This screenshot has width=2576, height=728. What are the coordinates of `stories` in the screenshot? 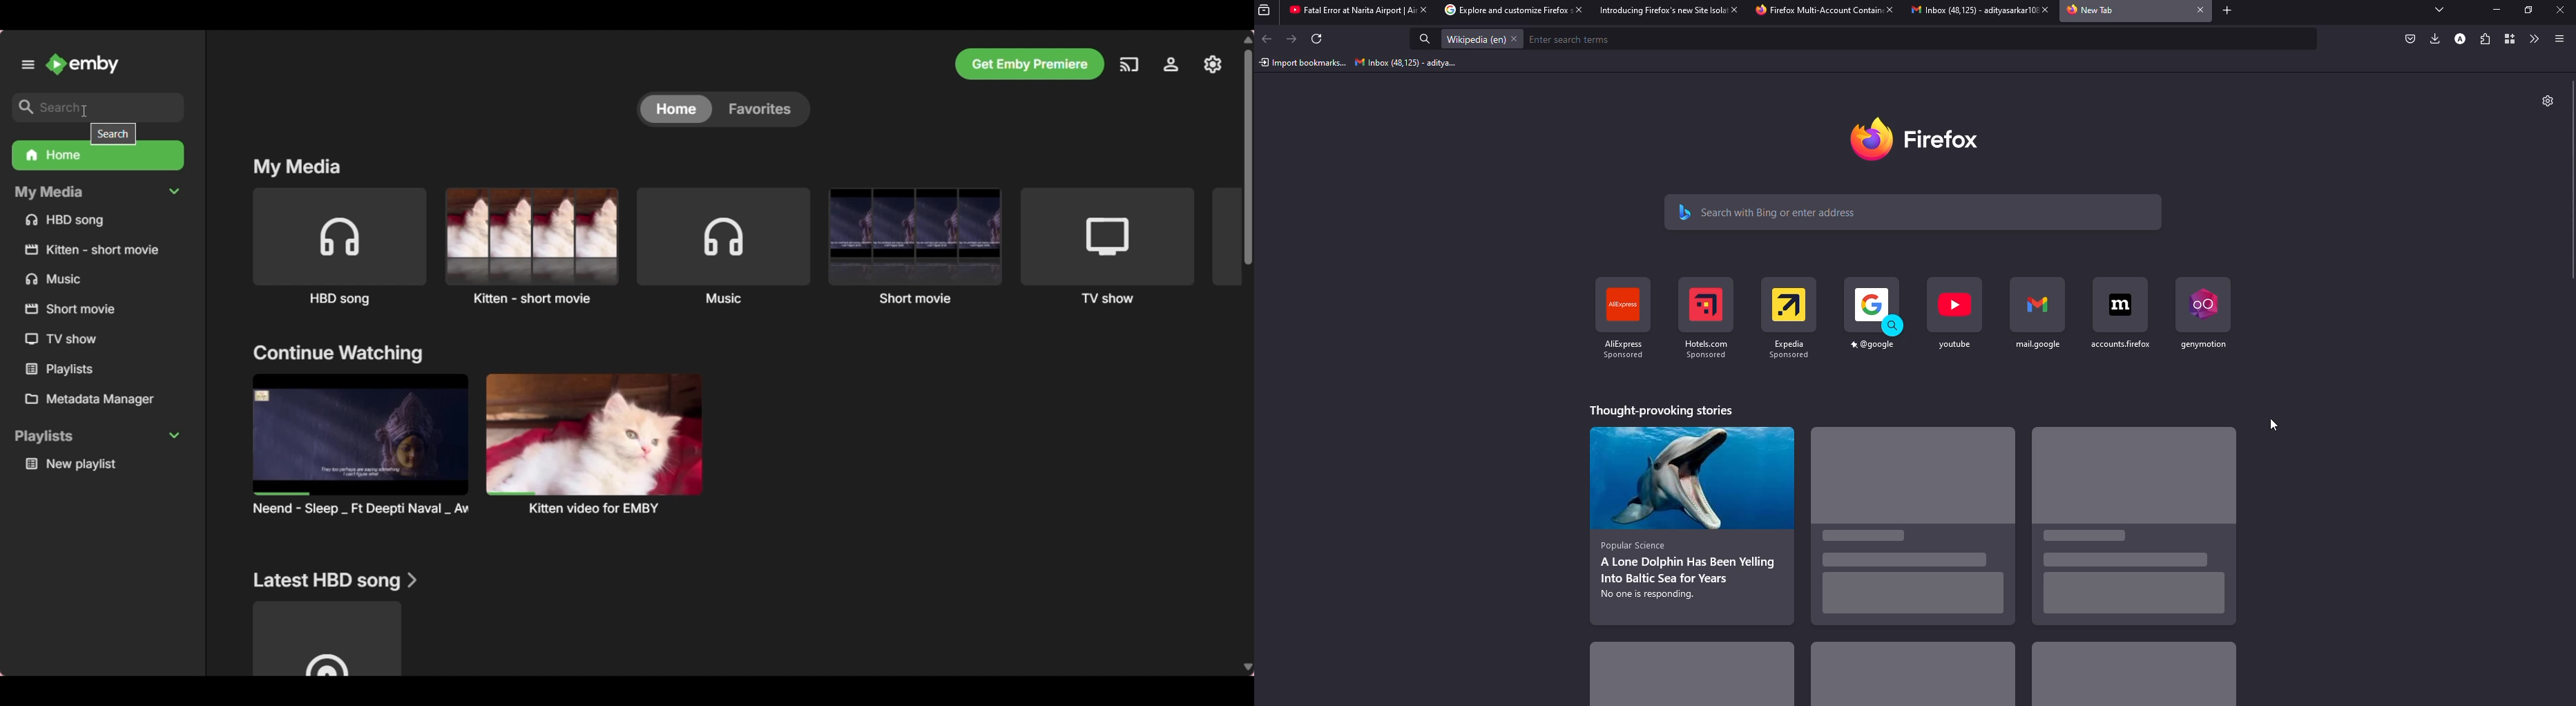 It's located at (1695, 670).